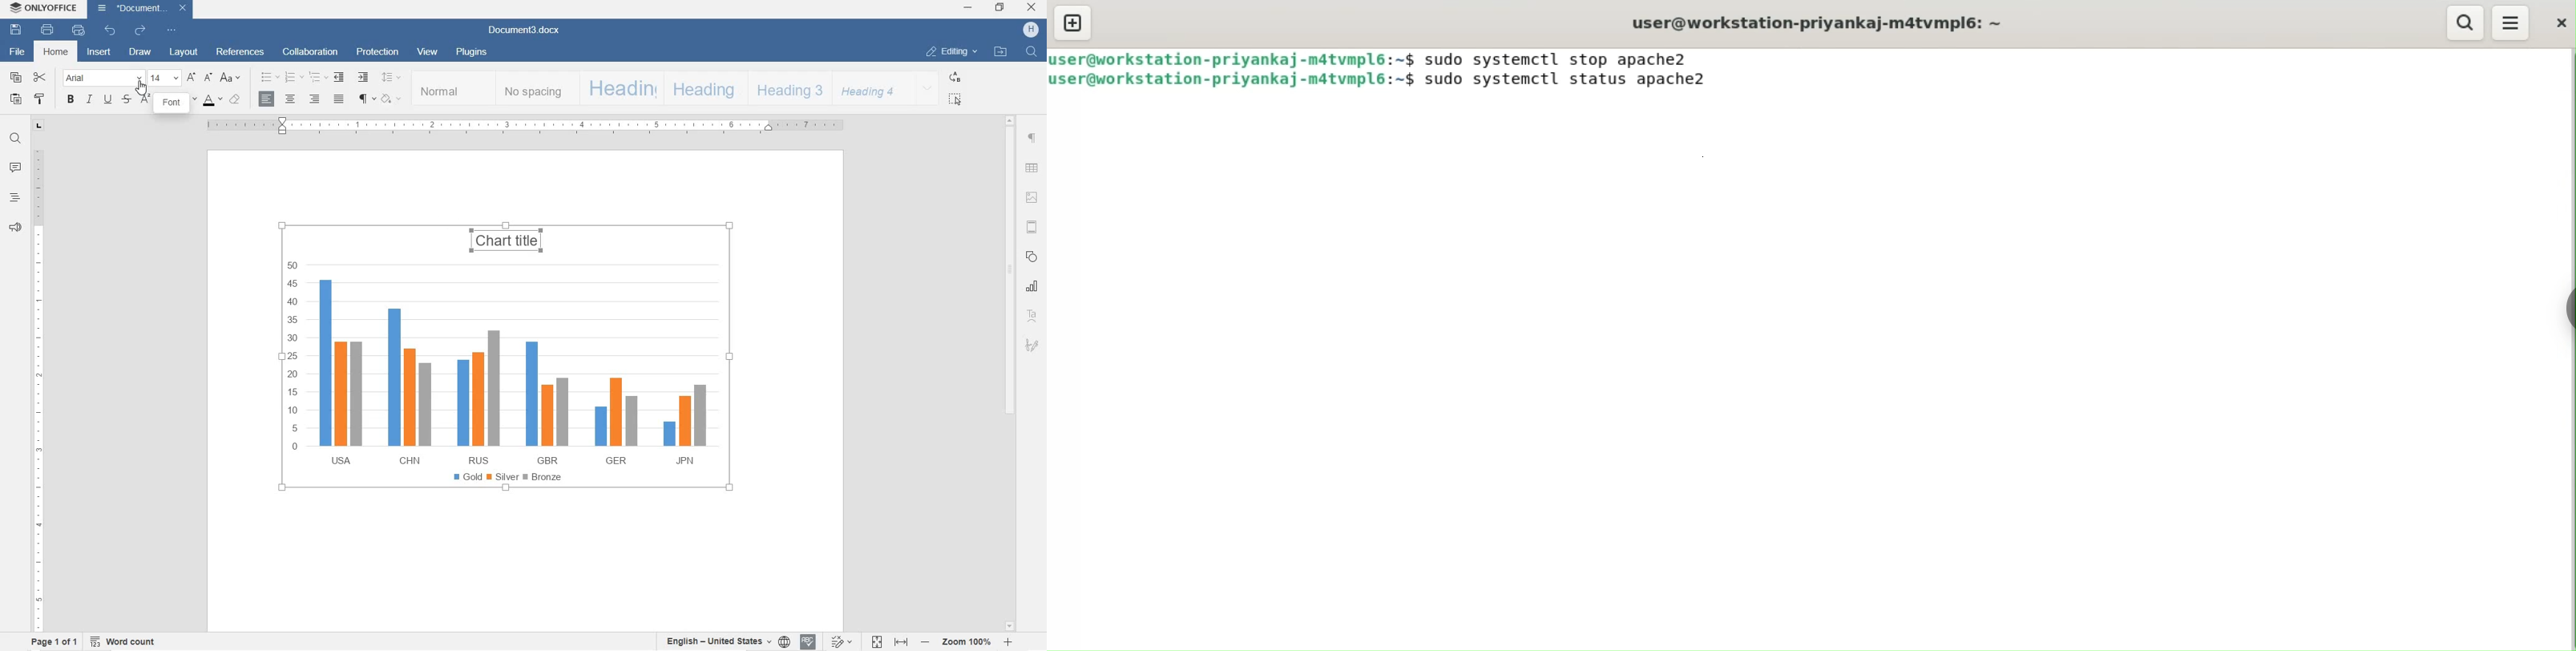 The image size is (2576, 672). What do you see at coordinates (364, 78) in the screenshot?
I see `INCREASE INDENT` at bounding box center [364, 78].